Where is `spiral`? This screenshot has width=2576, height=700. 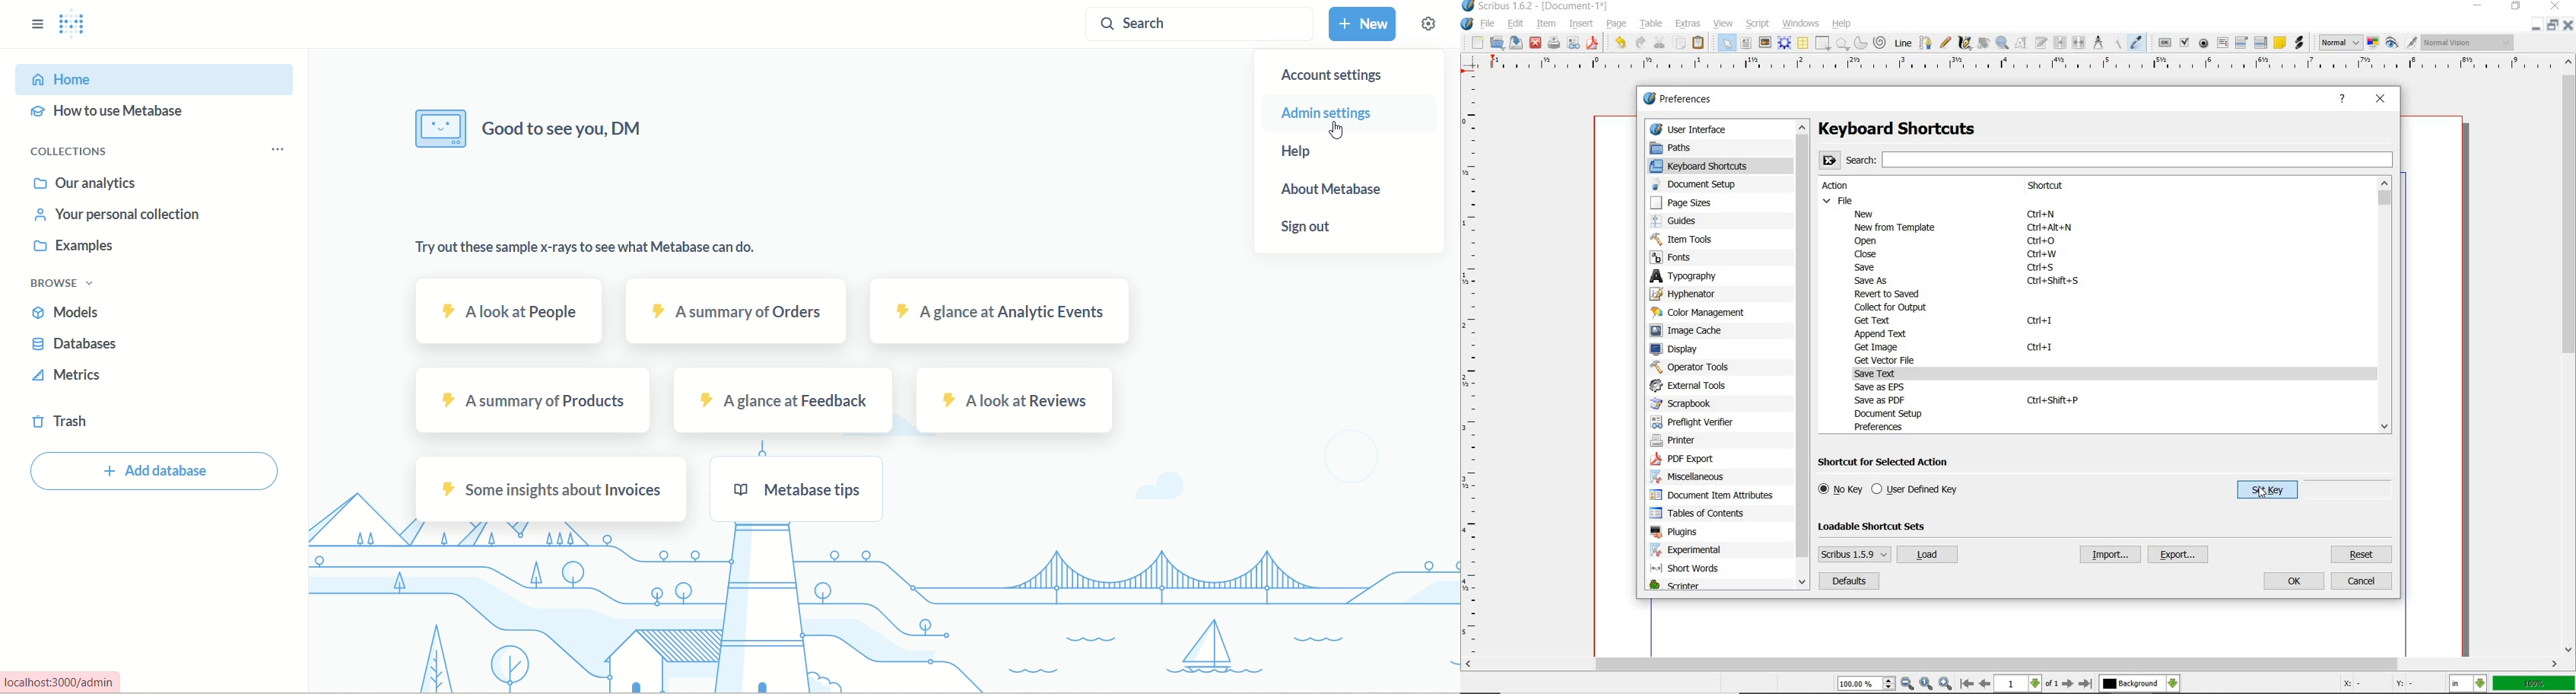
spiral is located at coordinates (1880, 42).